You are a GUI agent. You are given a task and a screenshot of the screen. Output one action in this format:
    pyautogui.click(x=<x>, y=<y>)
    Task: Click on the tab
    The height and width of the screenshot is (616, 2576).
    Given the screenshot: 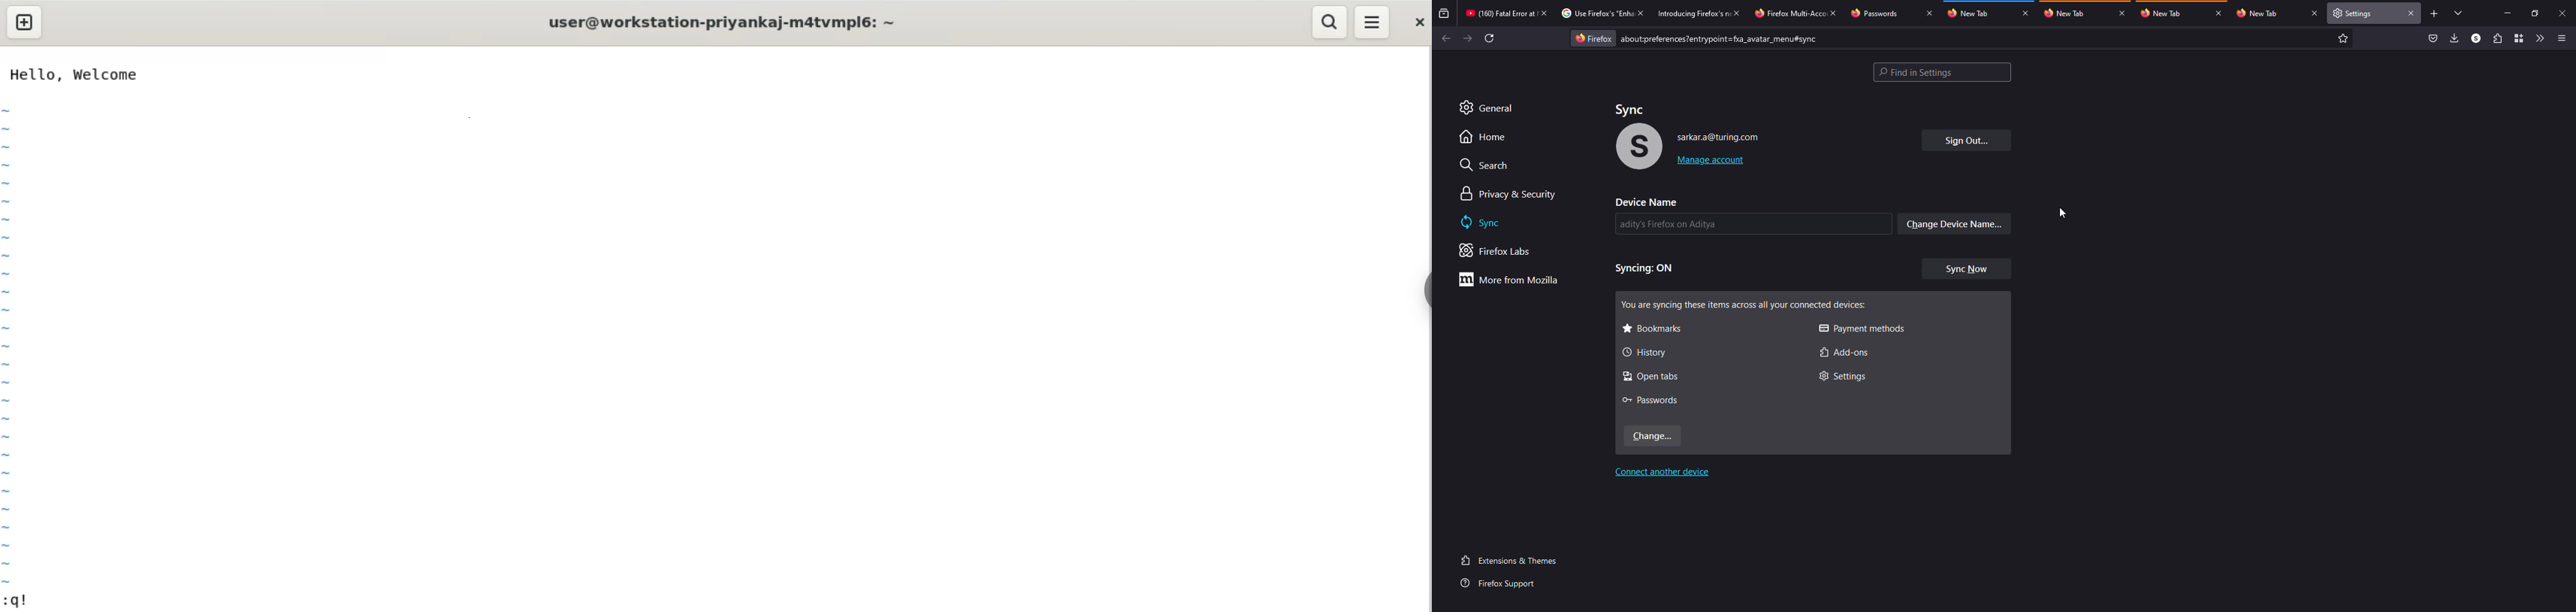 What is the action you would take?
    pyautogui.click(x=1789, y=13)
    